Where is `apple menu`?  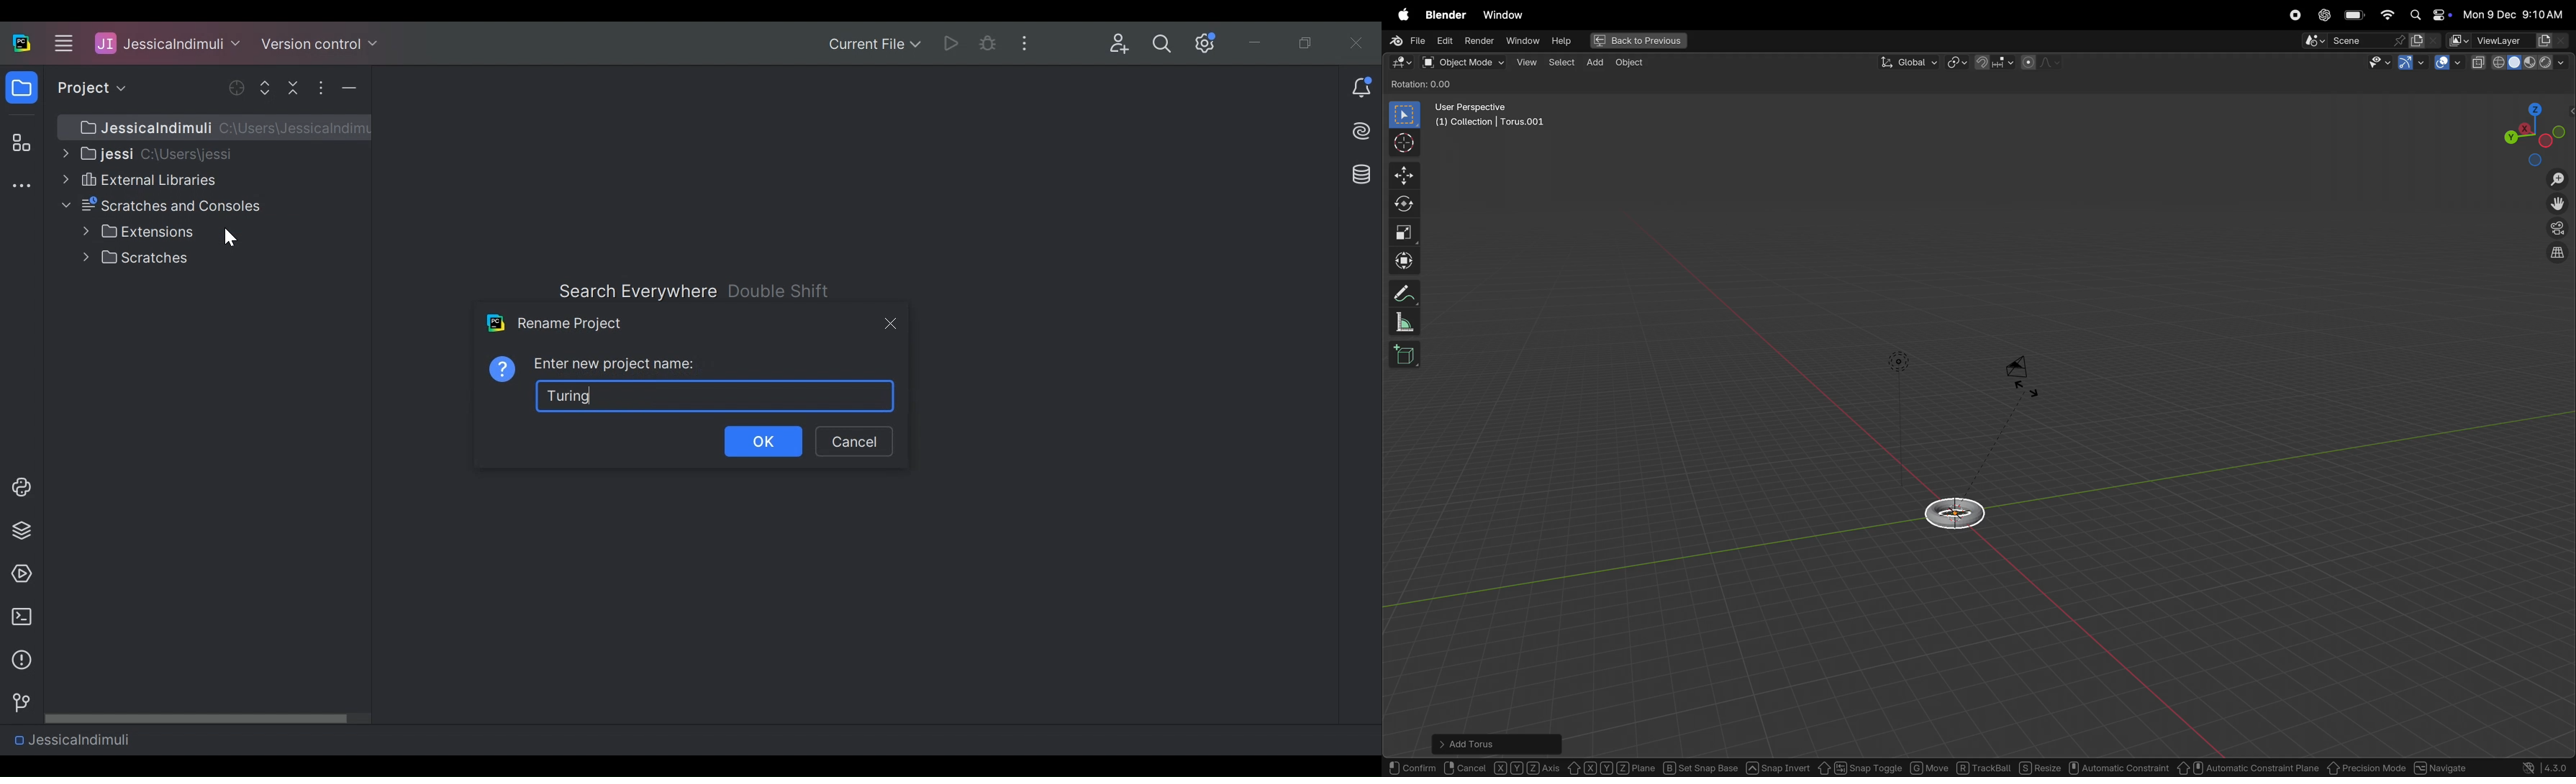
apple menu is located at coordinates (1401, 15).